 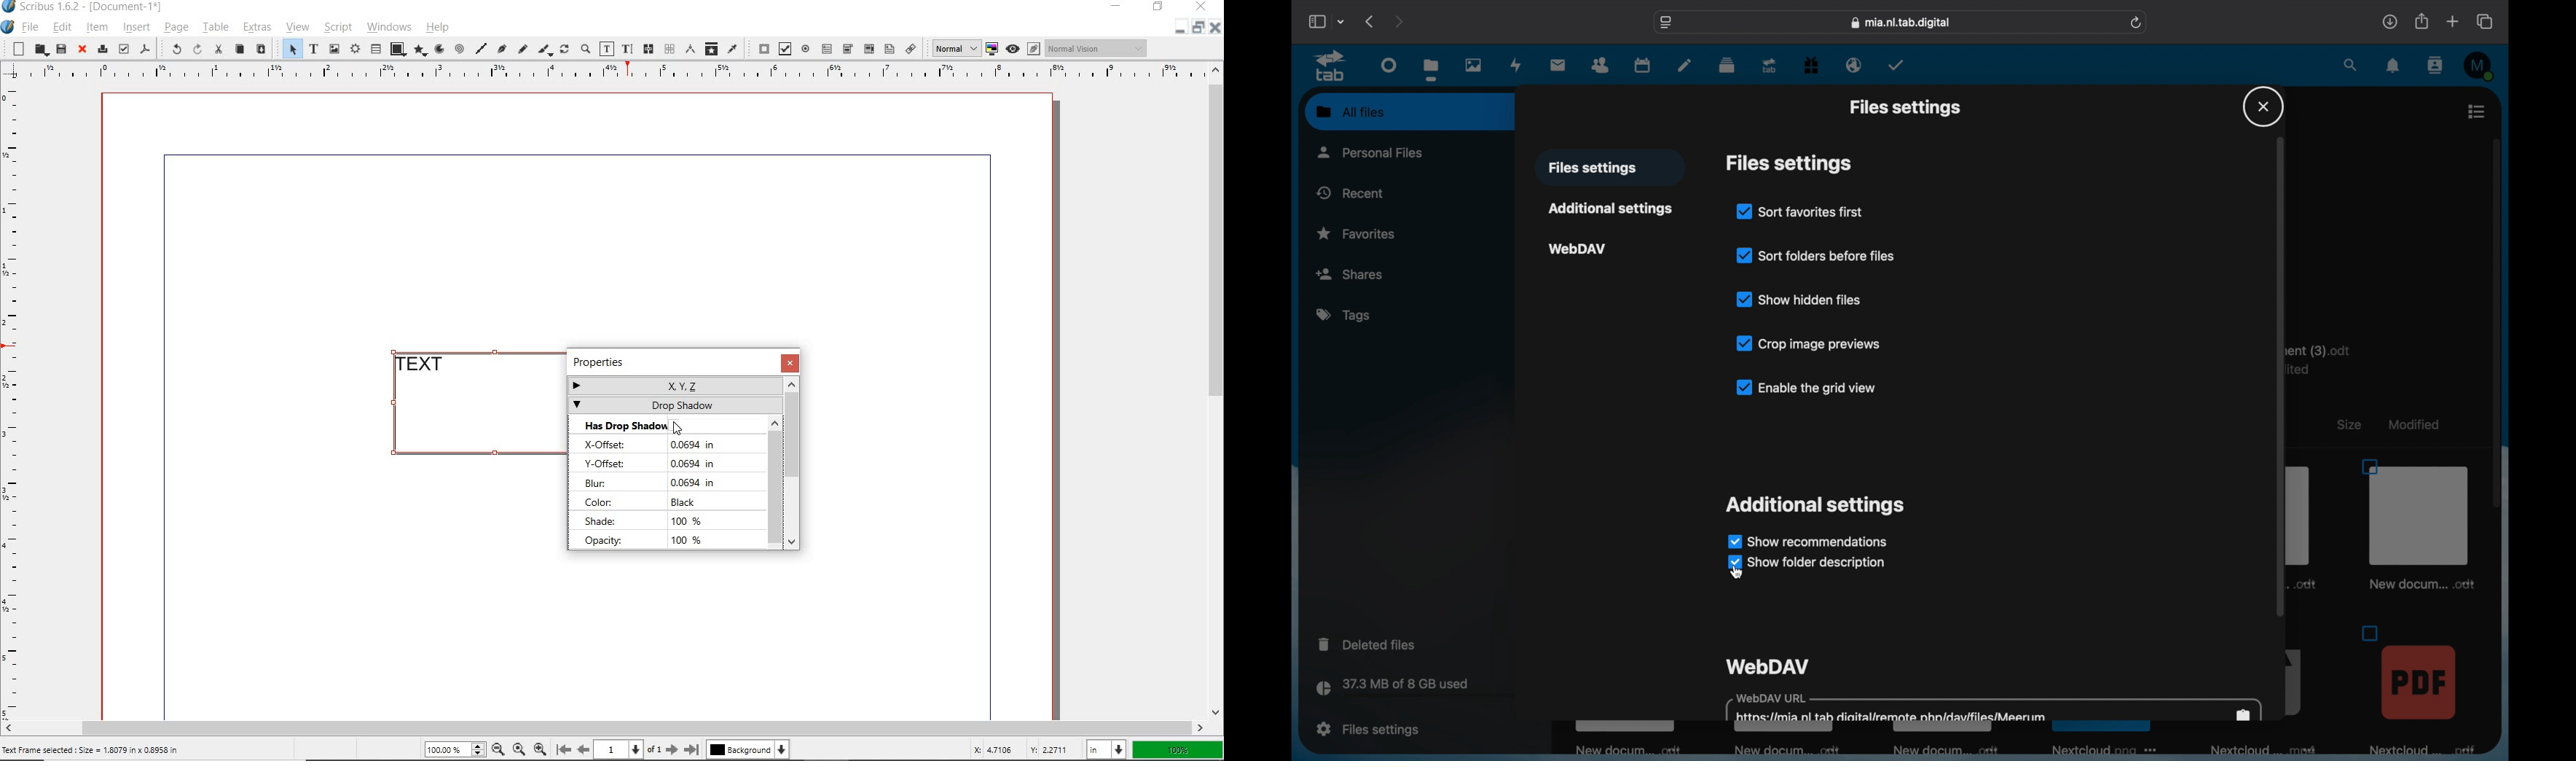 What do you see at coordinates (1196, 28) in the screenshot?
I see `minimize` at bounding box center [1196, 28].